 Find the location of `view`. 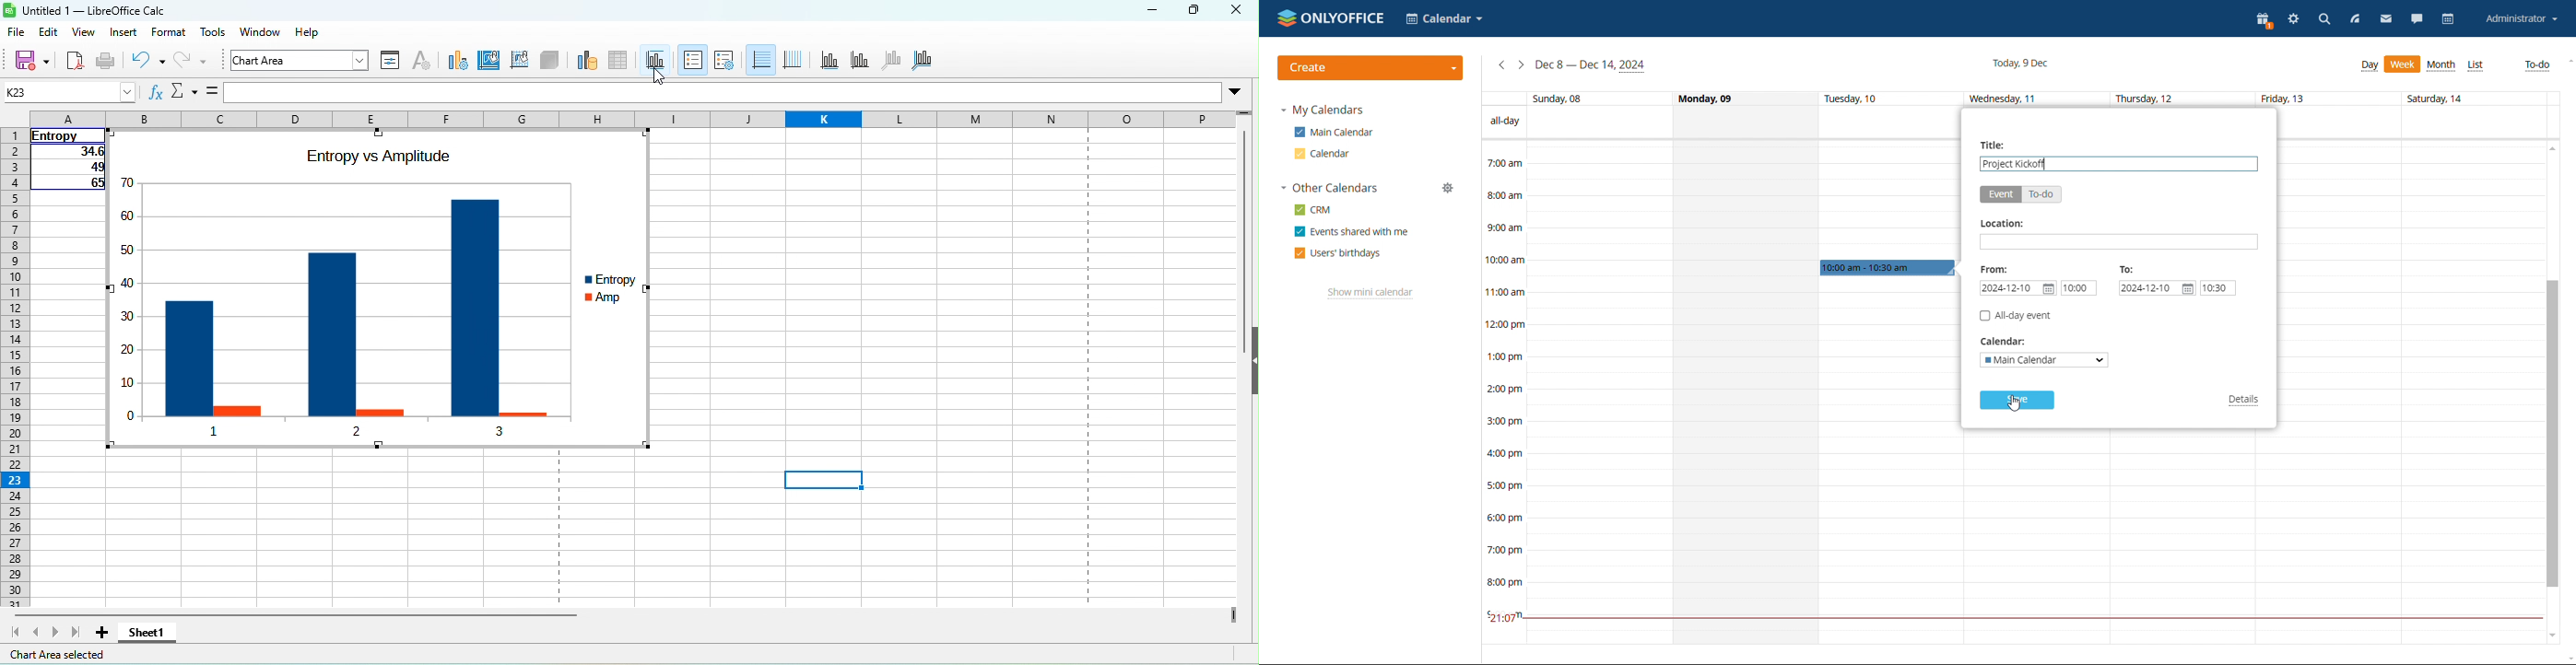

view is located at coordinates (84, 33).